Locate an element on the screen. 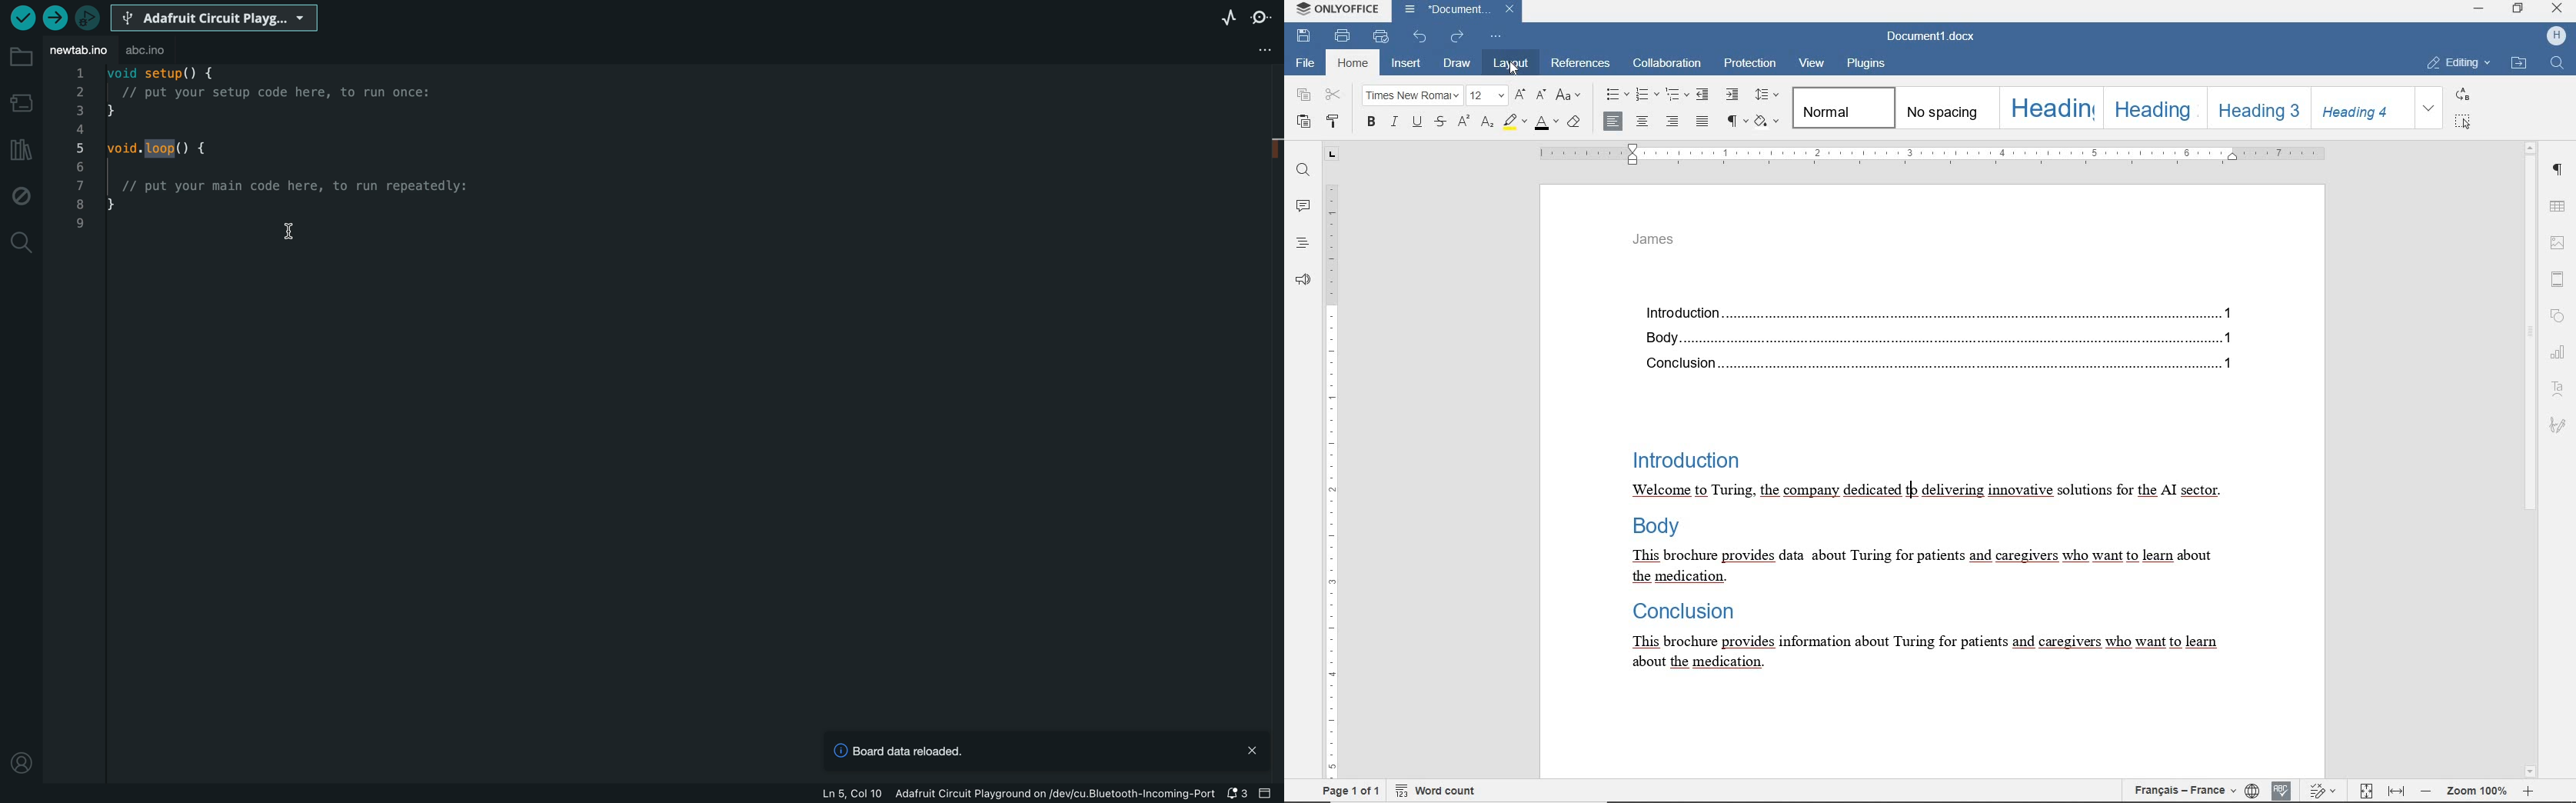 This screenshot has width=2576, height=812. image is located at coordinates (2559, 245).